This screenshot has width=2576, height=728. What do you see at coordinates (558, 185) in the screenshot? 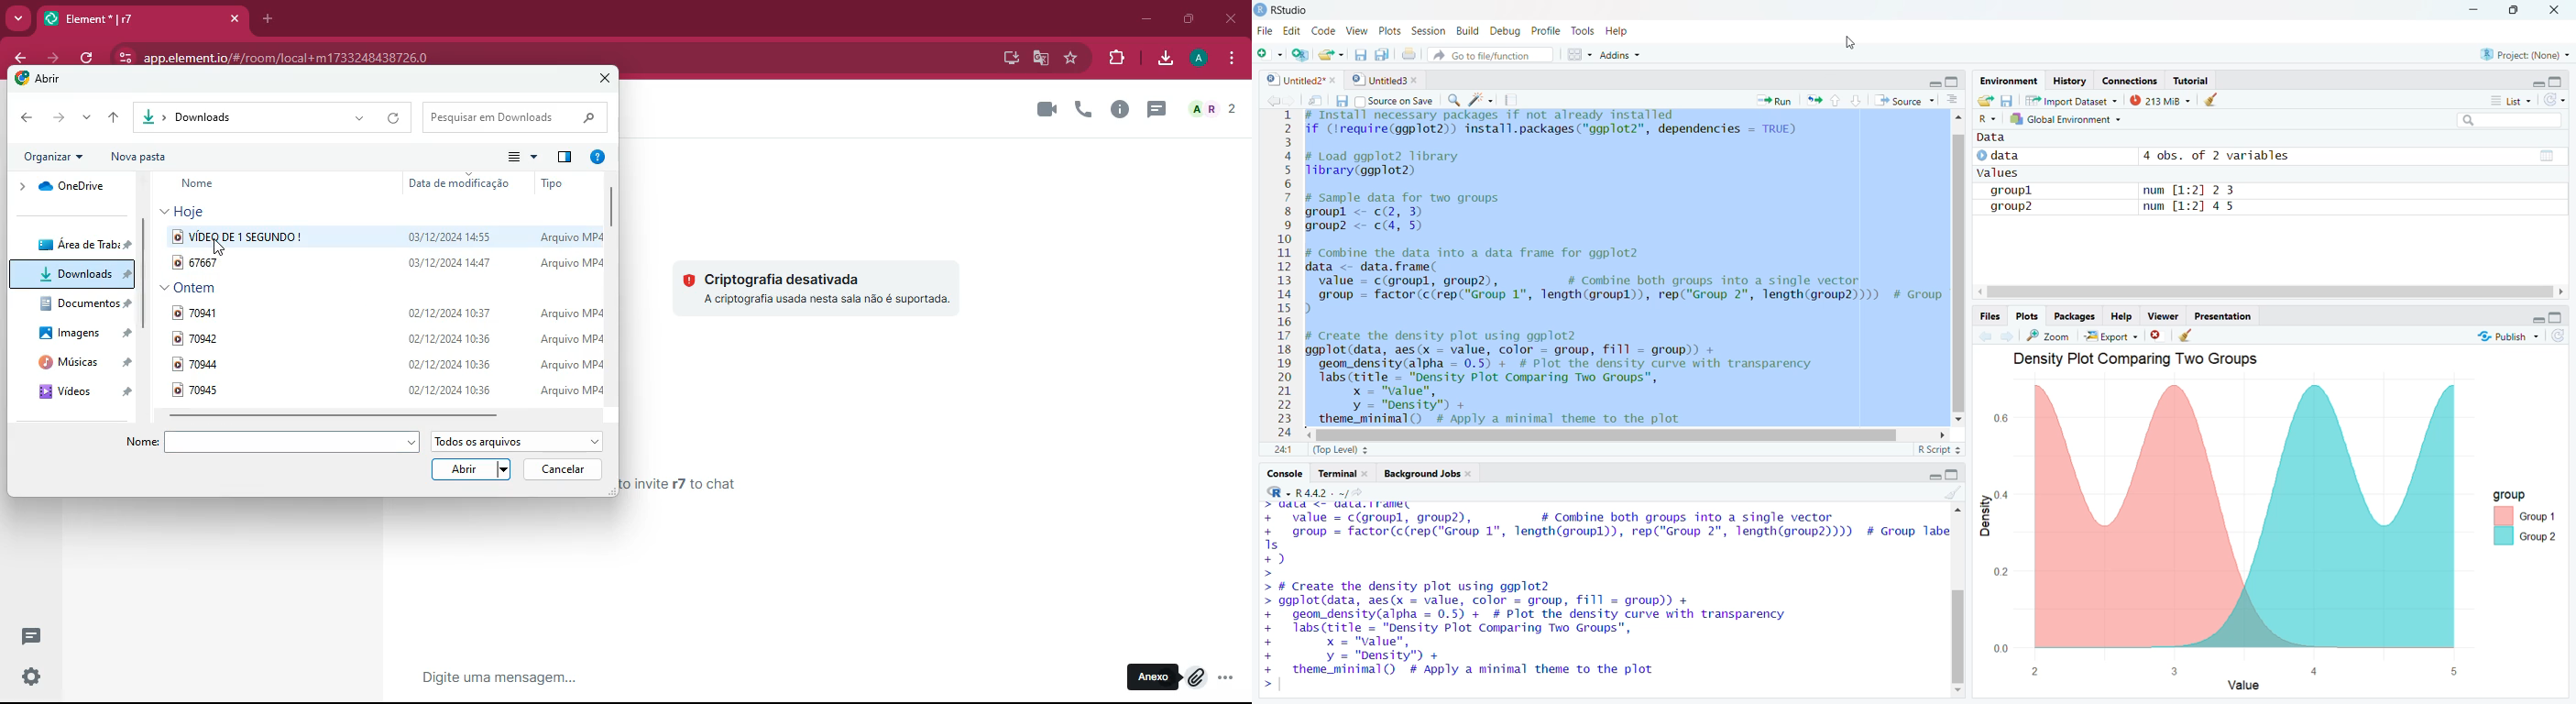
I see `tipo` at bounding box center [558, 185].